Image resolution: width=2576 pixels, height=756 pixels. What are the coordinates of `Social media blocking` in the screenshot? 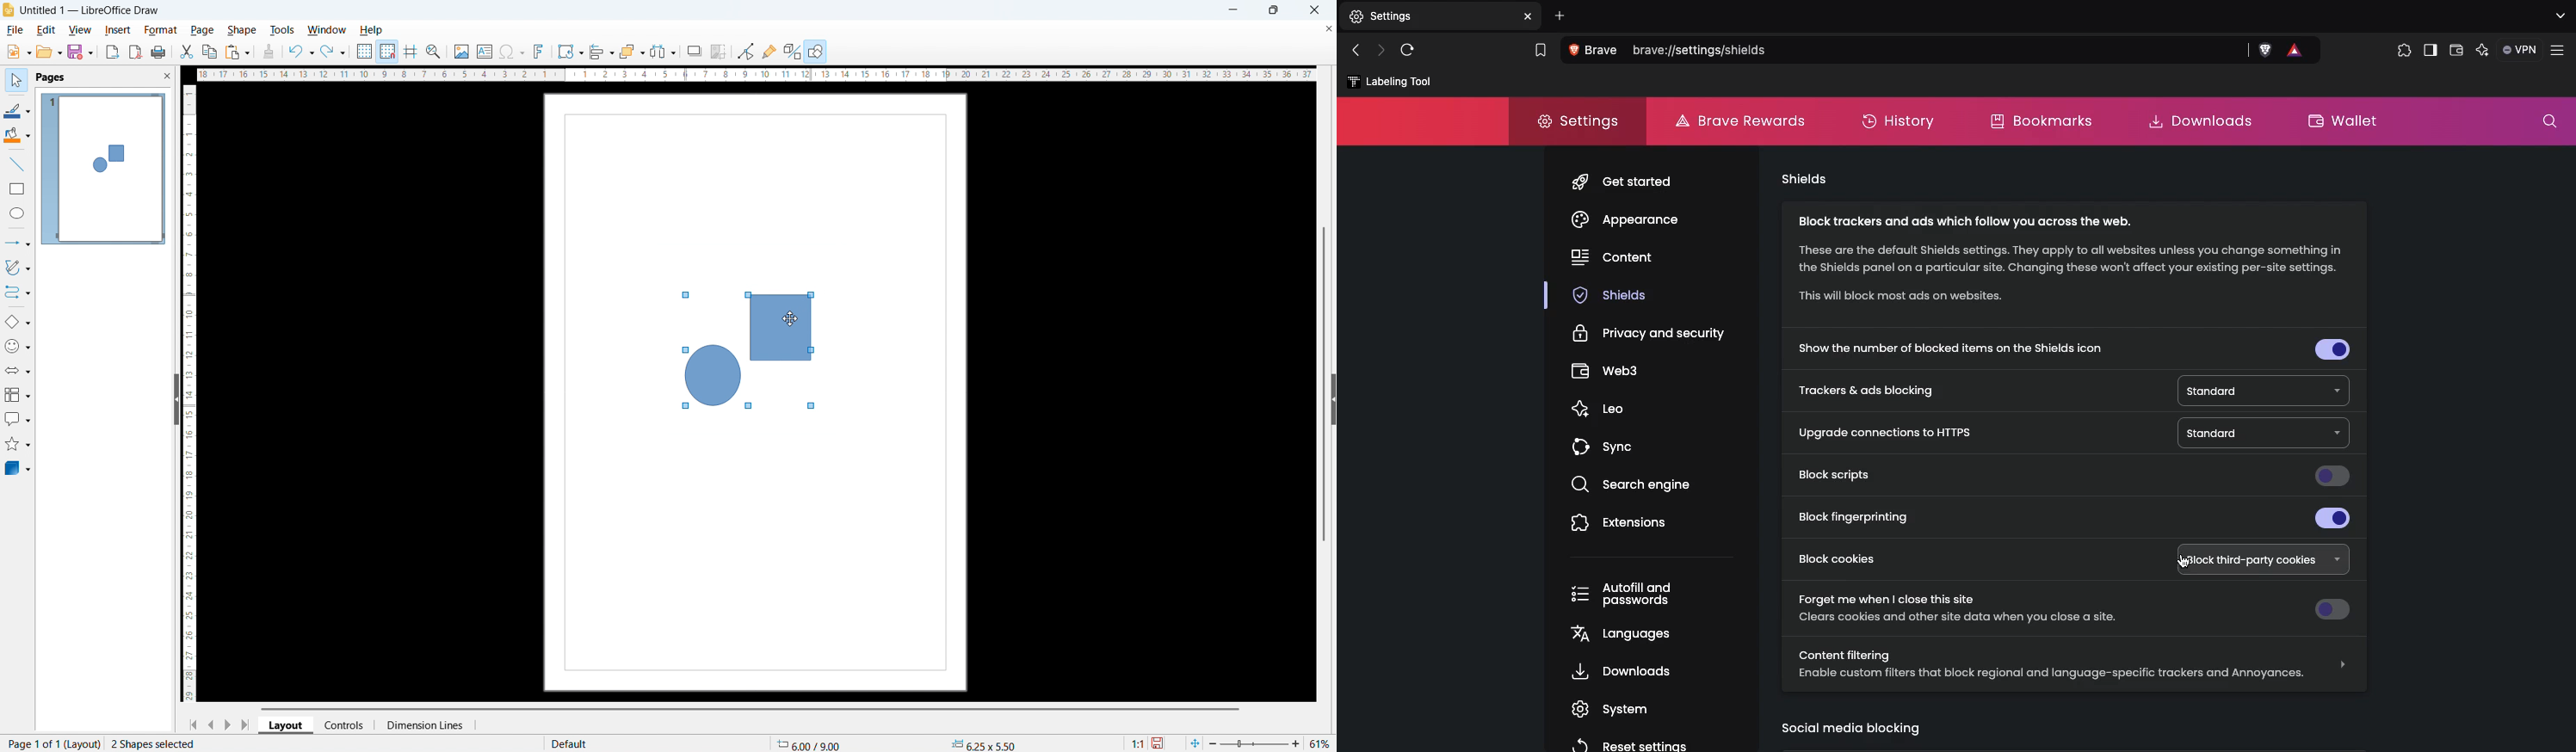 It's located at (1853, 730).